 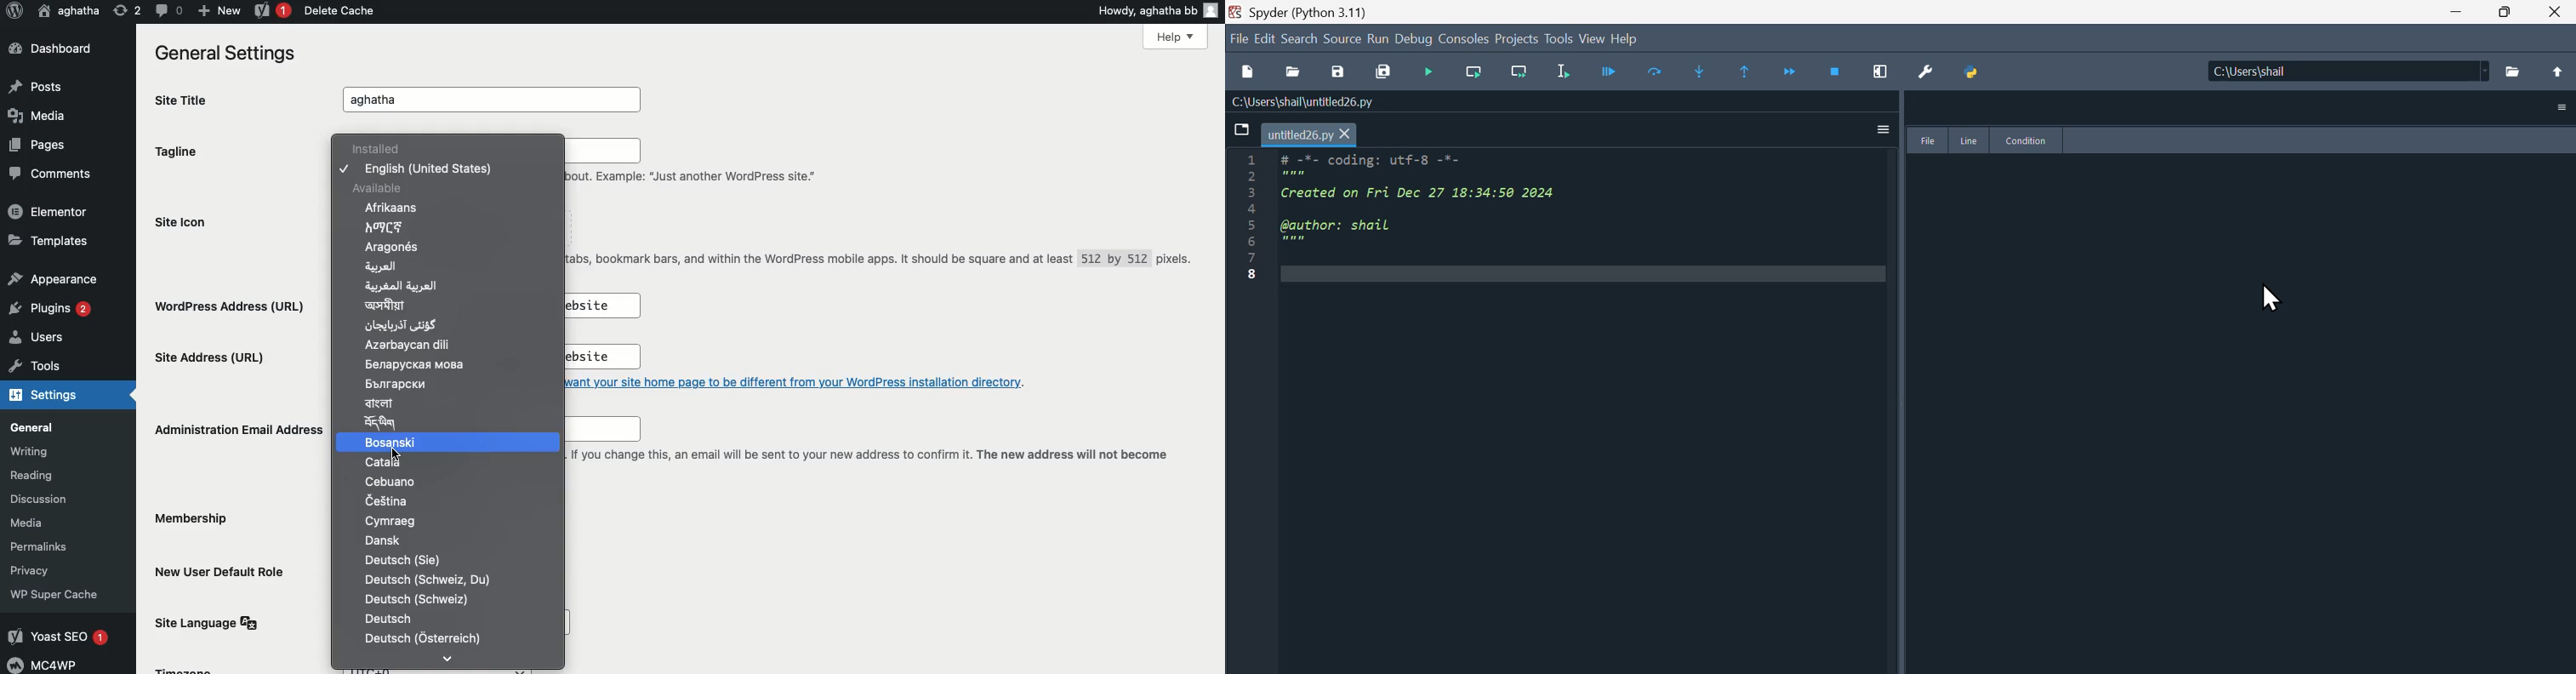 I want to click on Installed language English (United States), so click(x=430, y=217).